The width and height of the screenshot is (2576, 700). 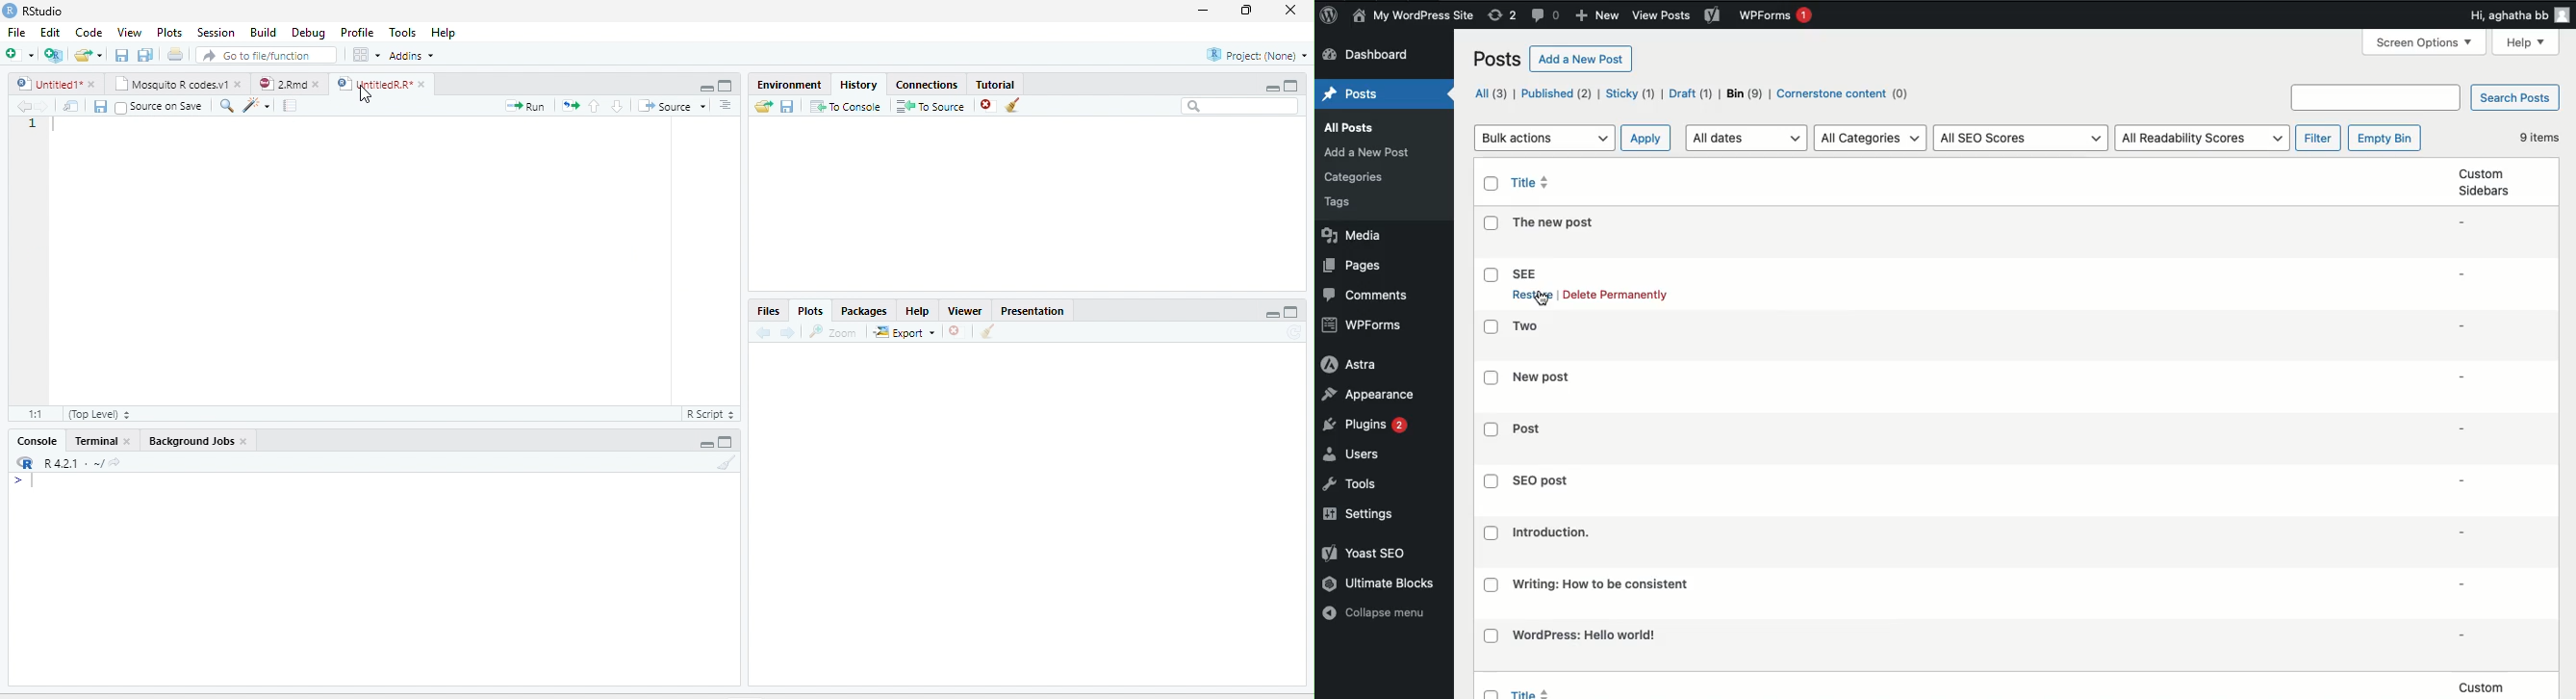 I want to click on Title, so click(x=1531, y=181).